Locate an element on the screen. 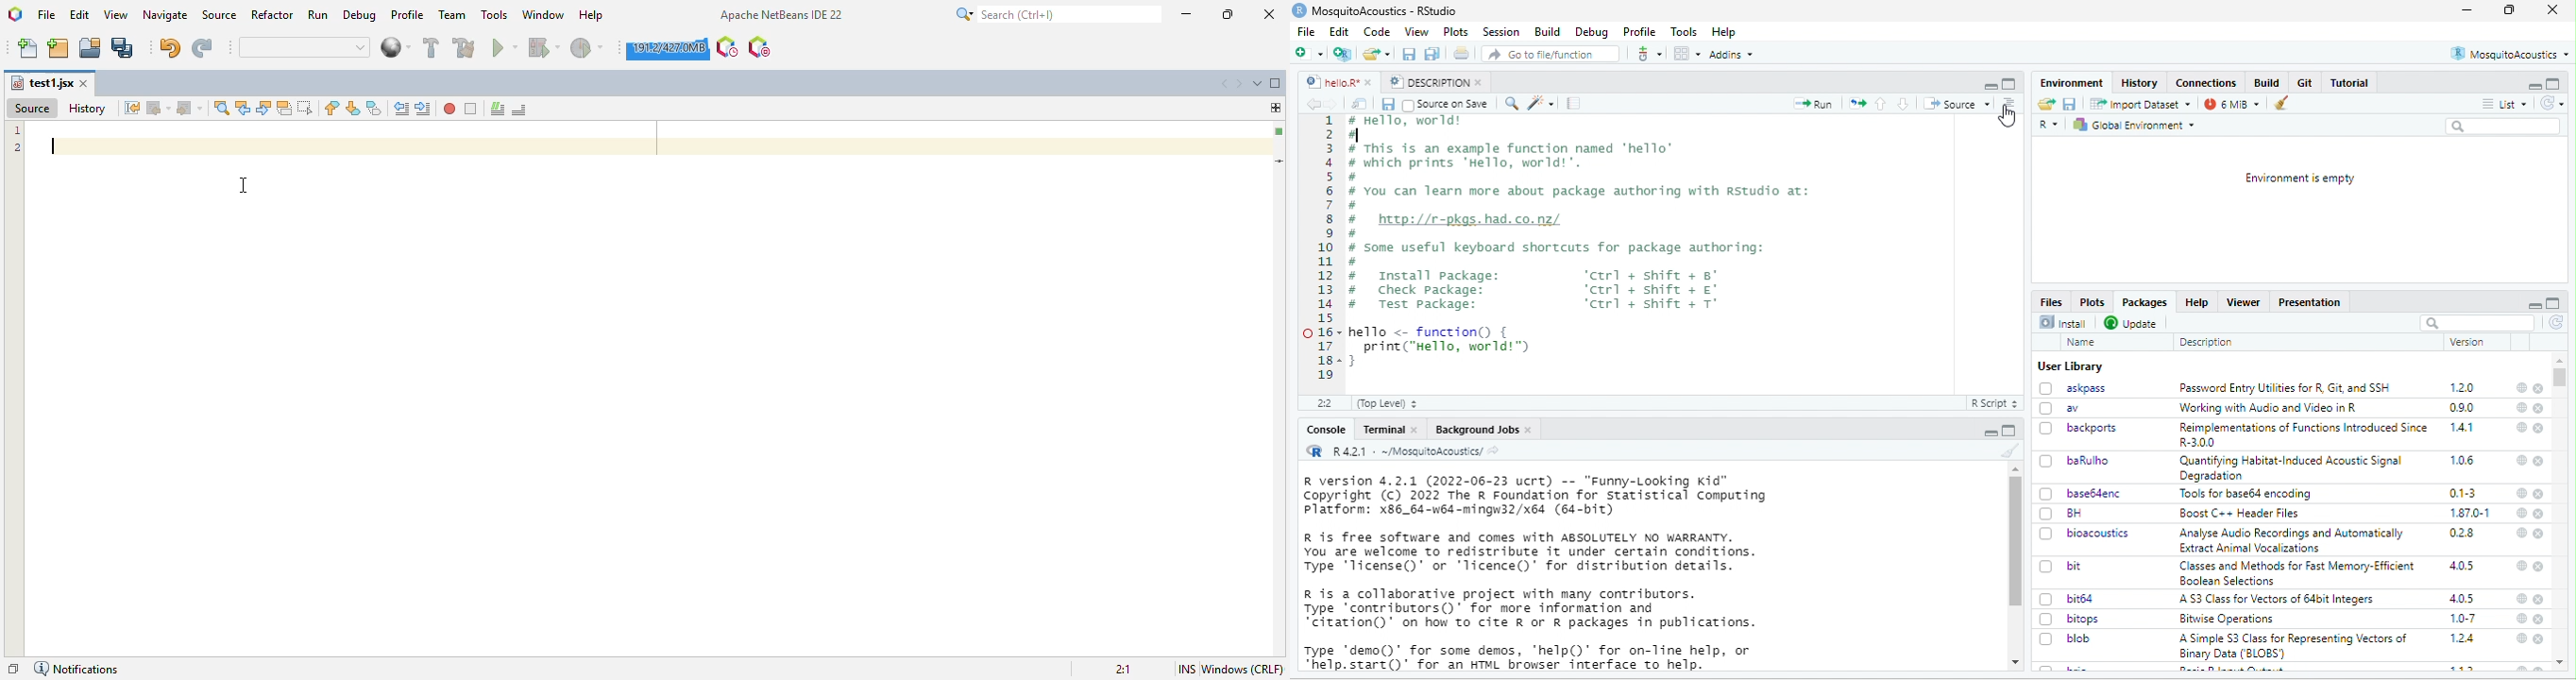 Image resolution: width=2576 pixels, height=700 pixels. minimize is located at coordinates (2533, 84).